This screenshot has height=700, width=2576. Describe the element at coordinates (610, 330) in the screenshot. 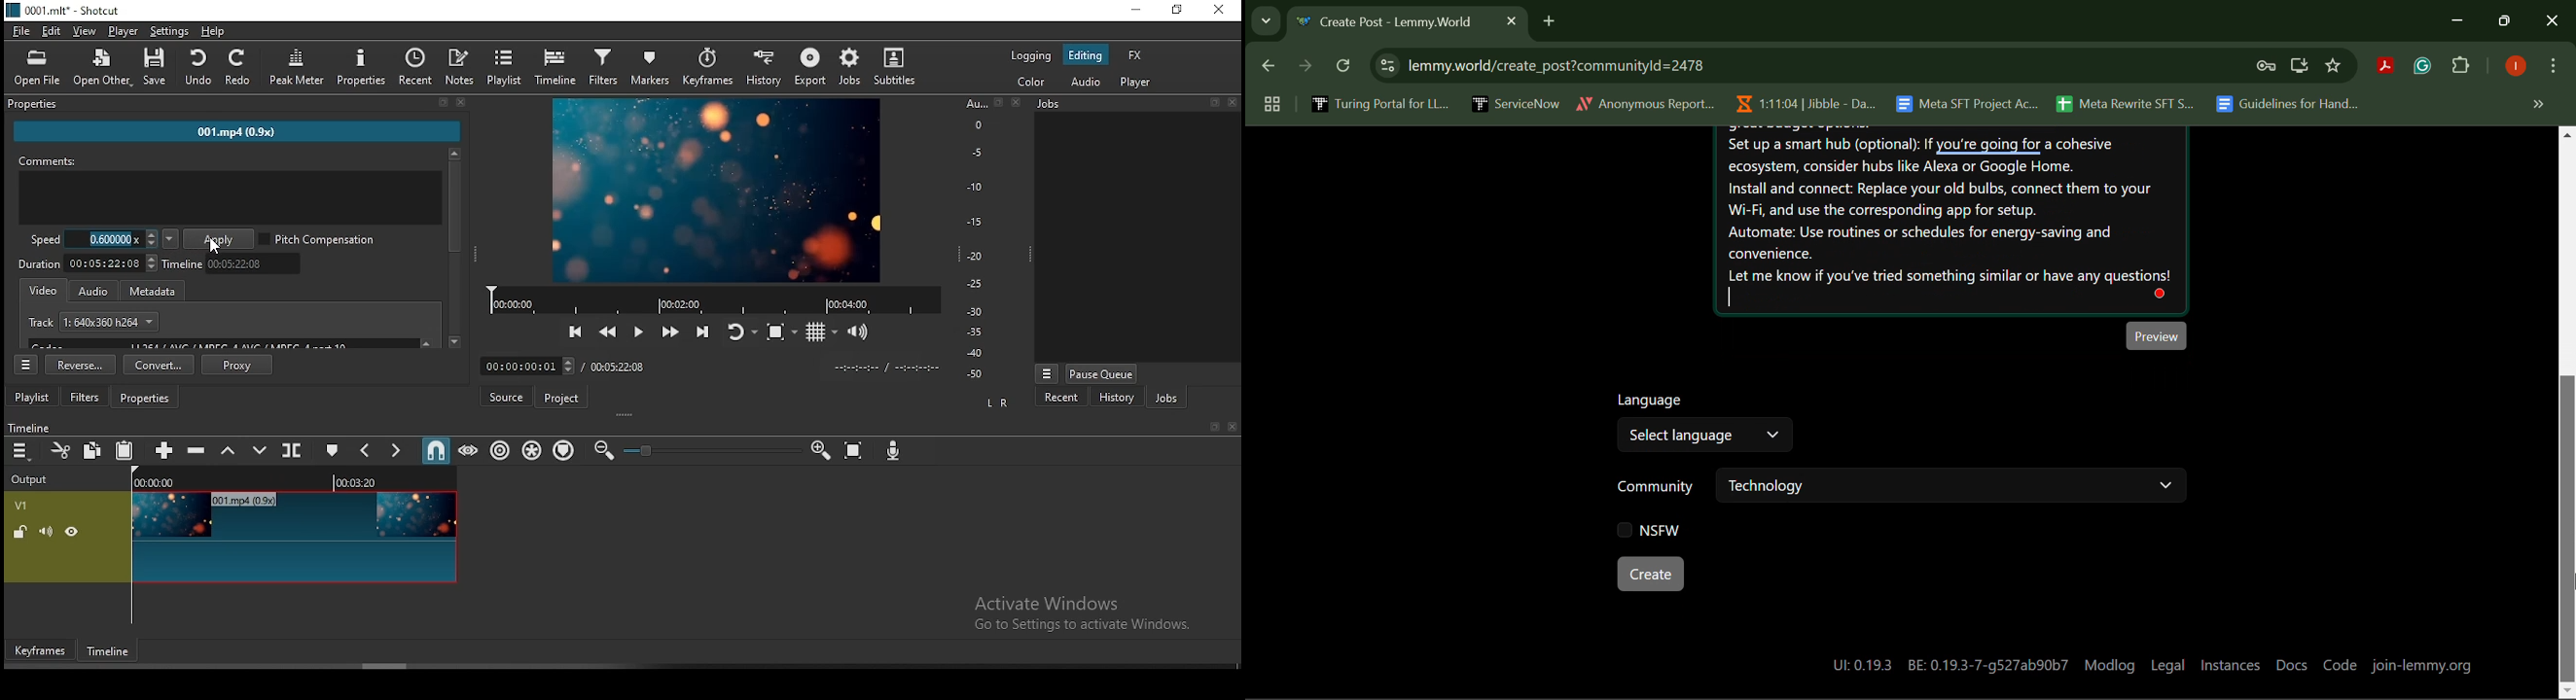

I see `play quickly backward` at that location.